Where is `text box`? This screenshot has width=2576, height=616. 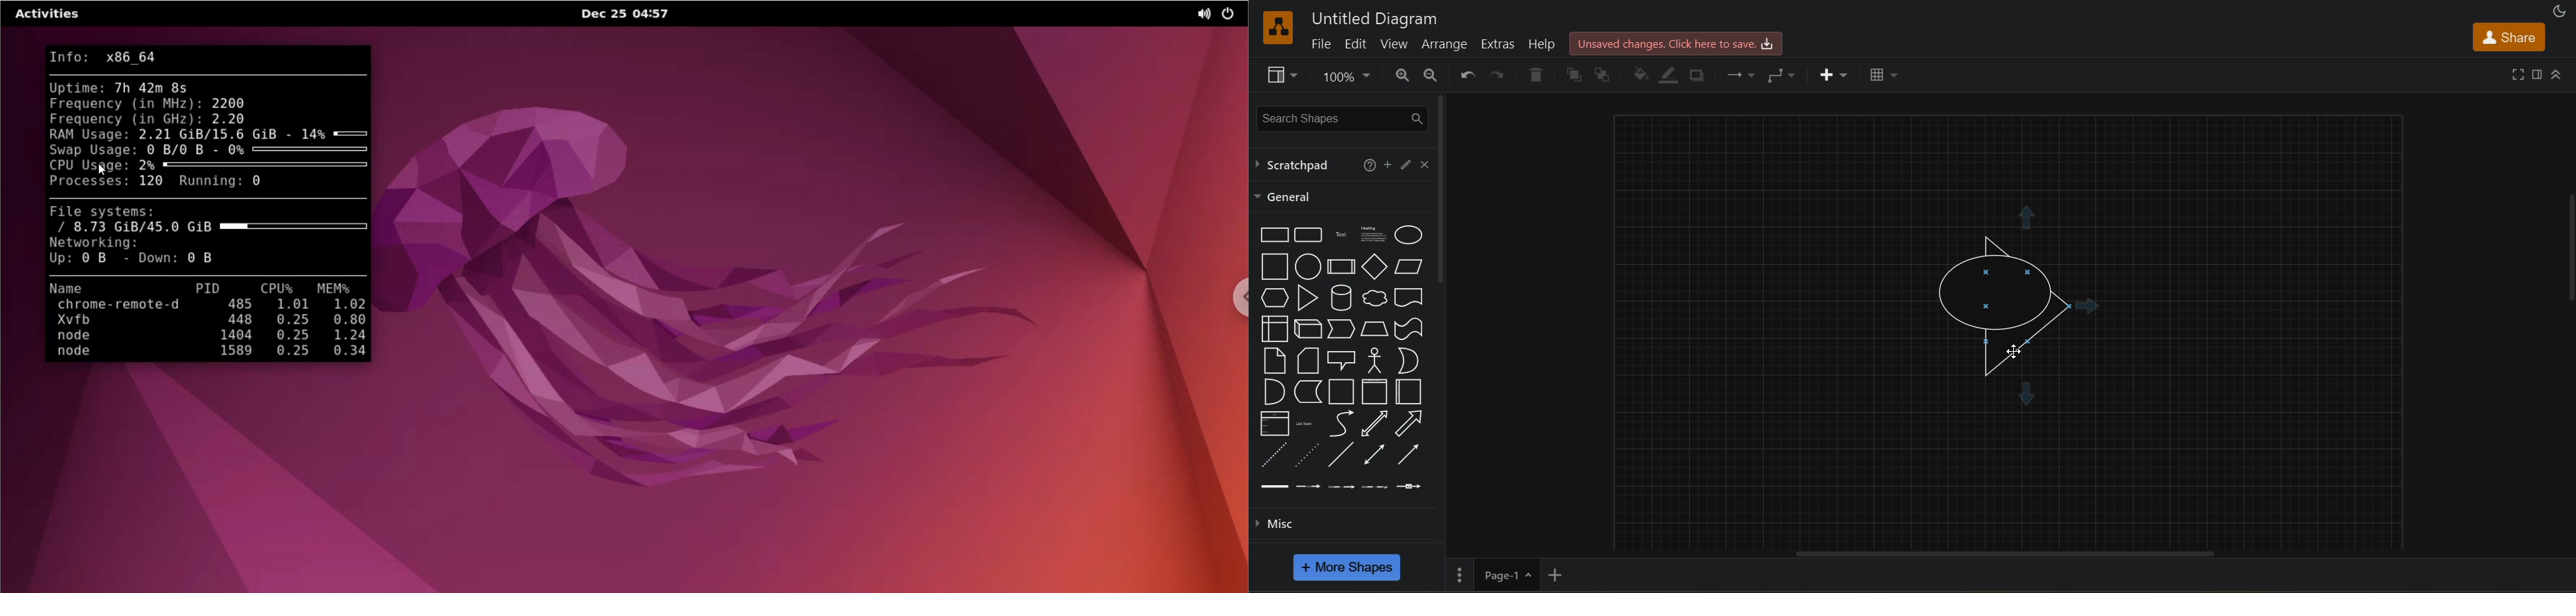 text box is located at coordinates (1373, 232).